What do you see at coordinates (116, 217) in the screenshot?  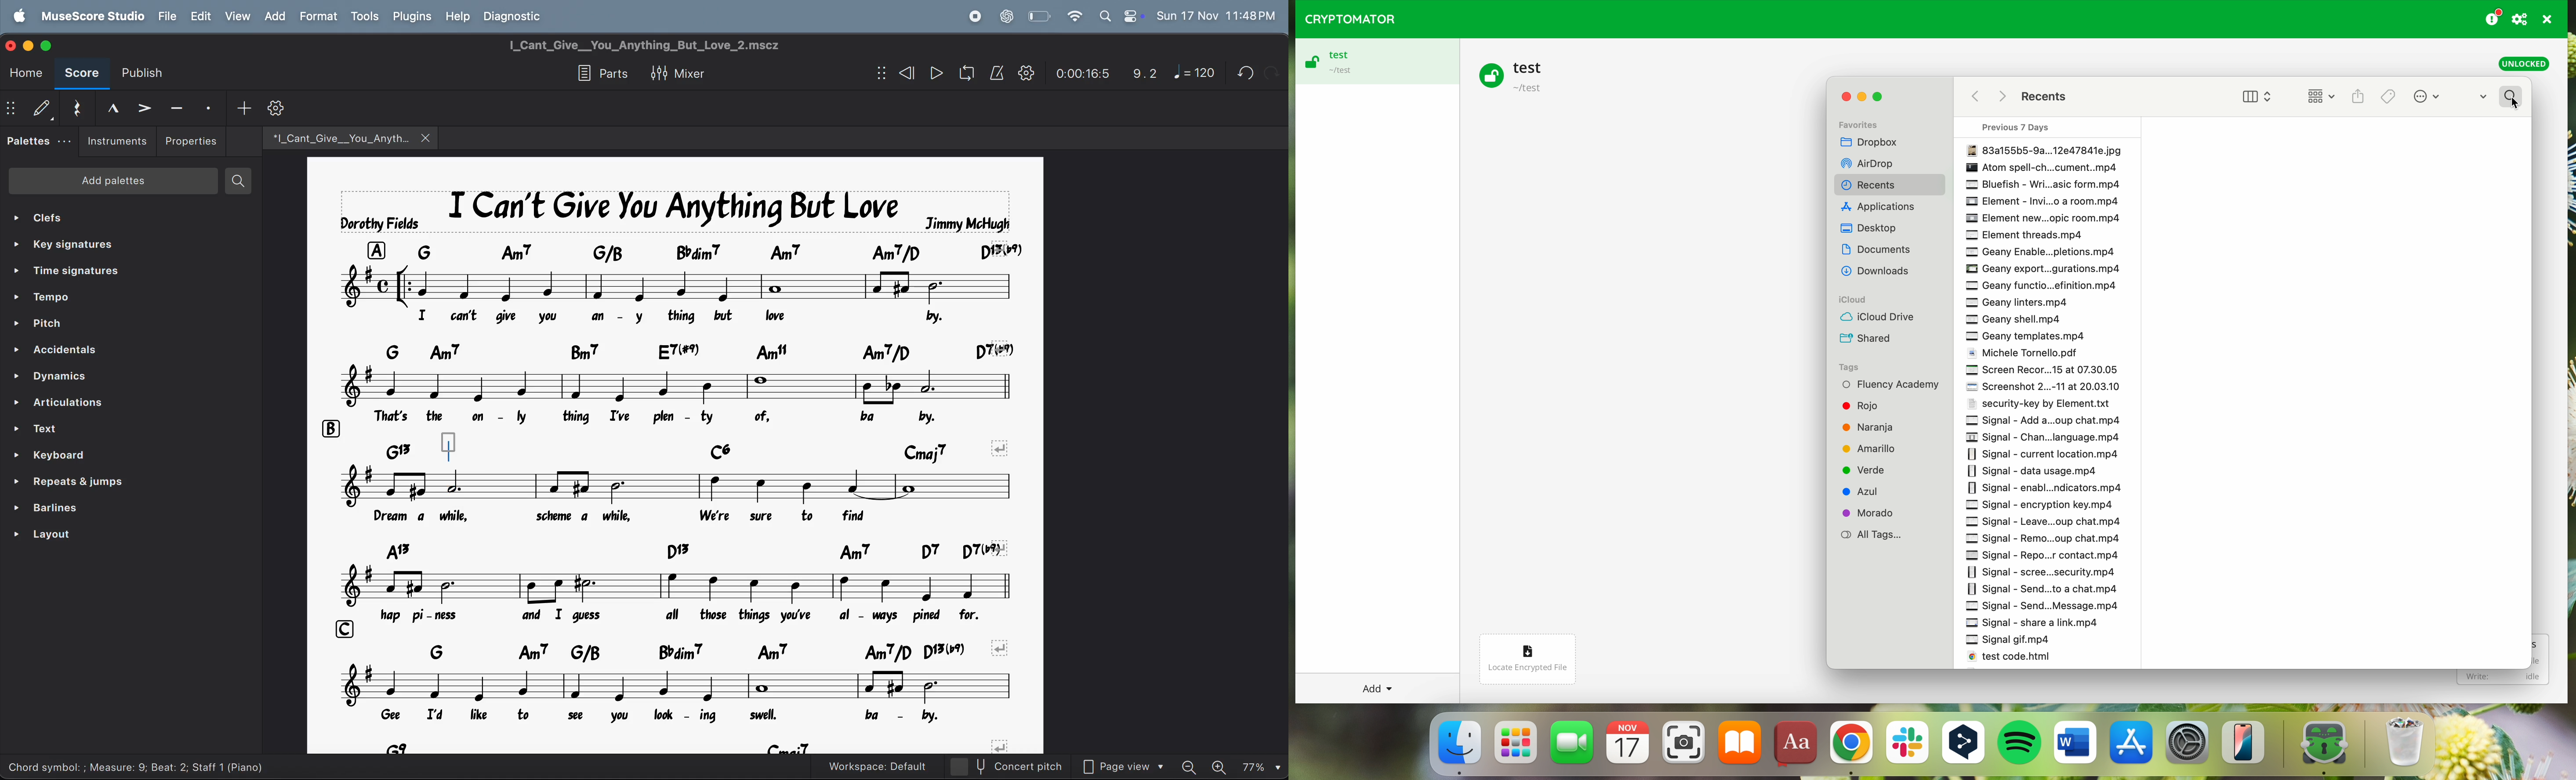 I see `clefs` at bounding box center [116, 217].